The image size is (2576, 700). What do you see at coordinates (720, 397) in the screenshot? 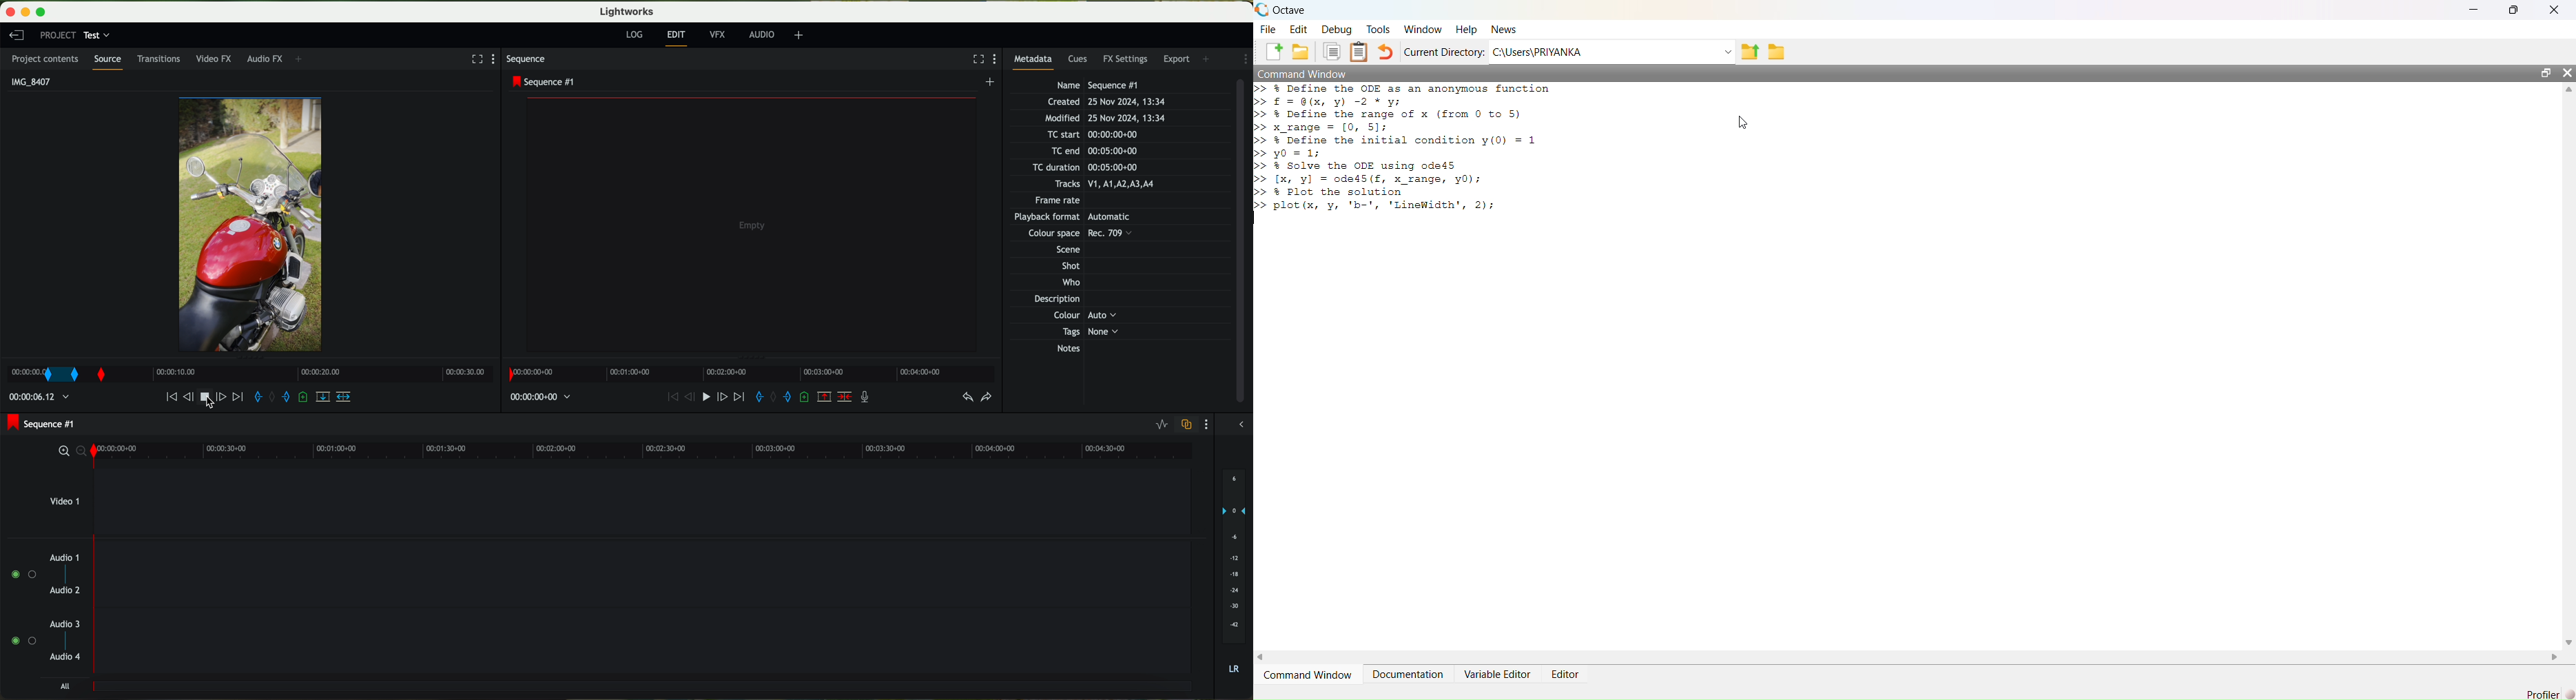
I see `nudge one frame foward` at bounding box center [720, 397].